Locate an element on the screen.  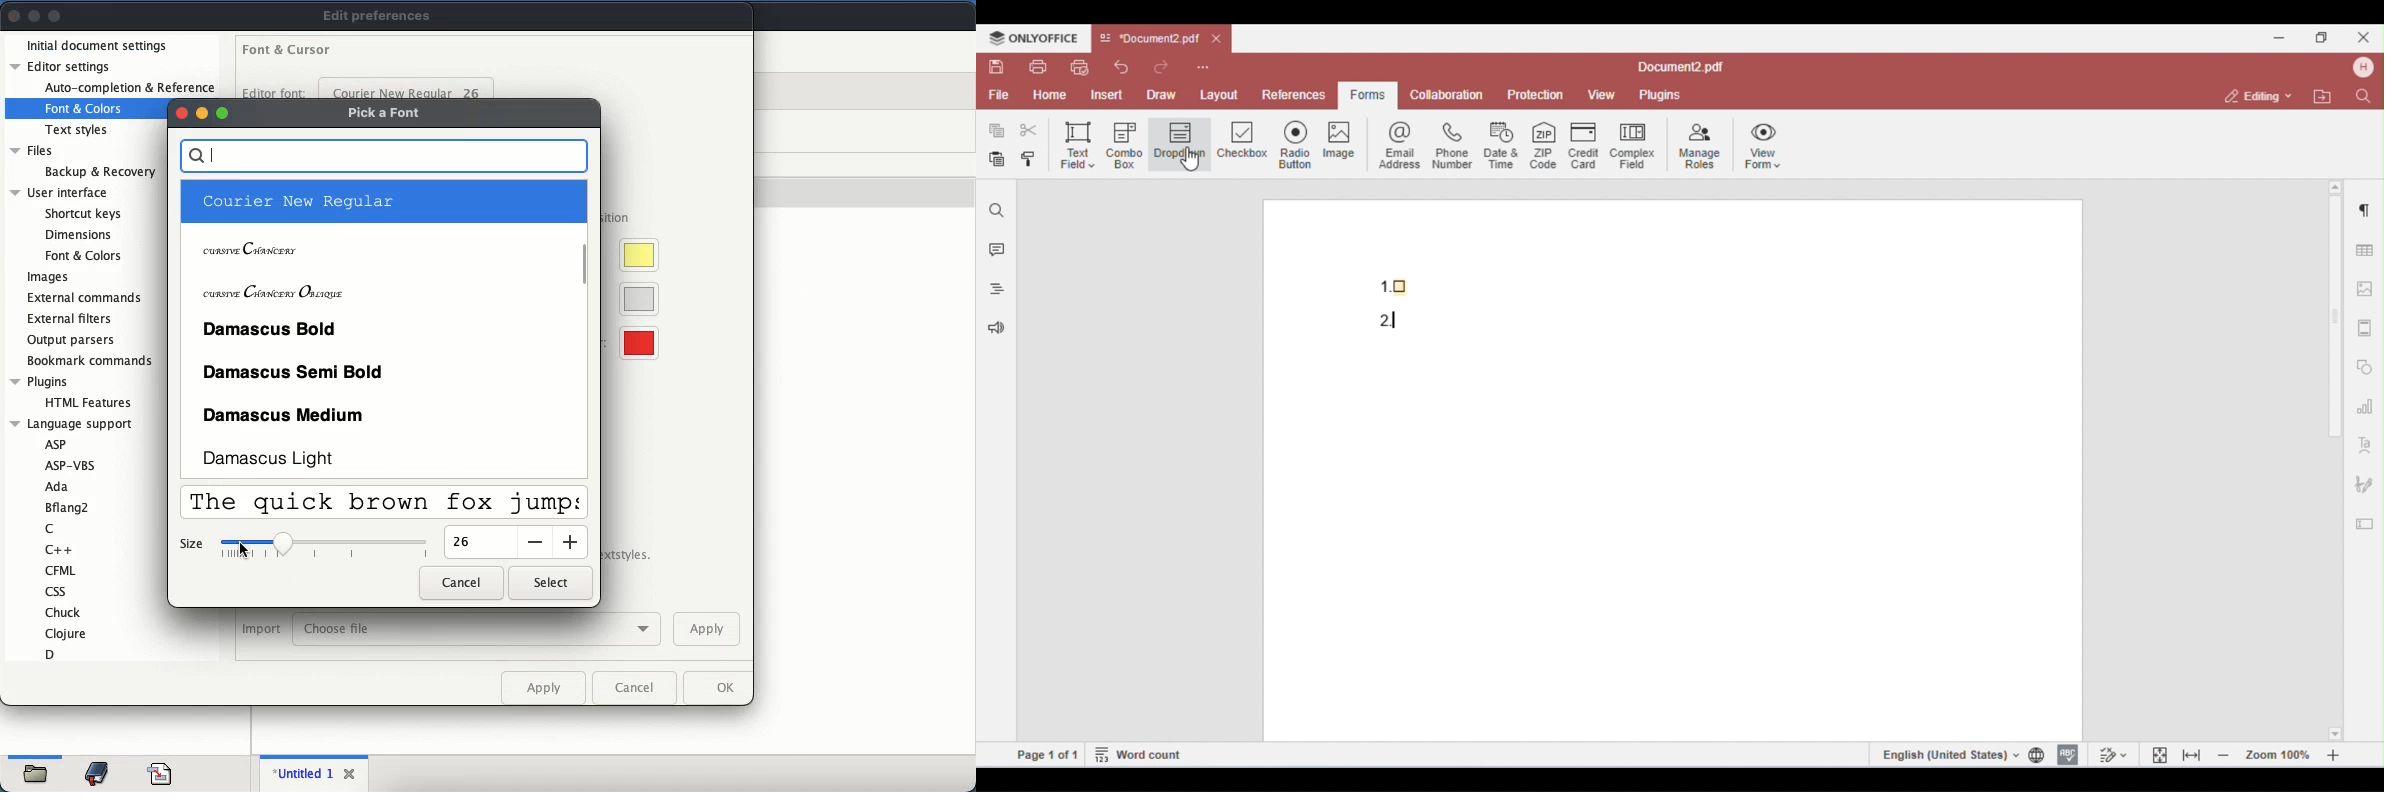
Font & Colors is located at coordinates (82, 255).